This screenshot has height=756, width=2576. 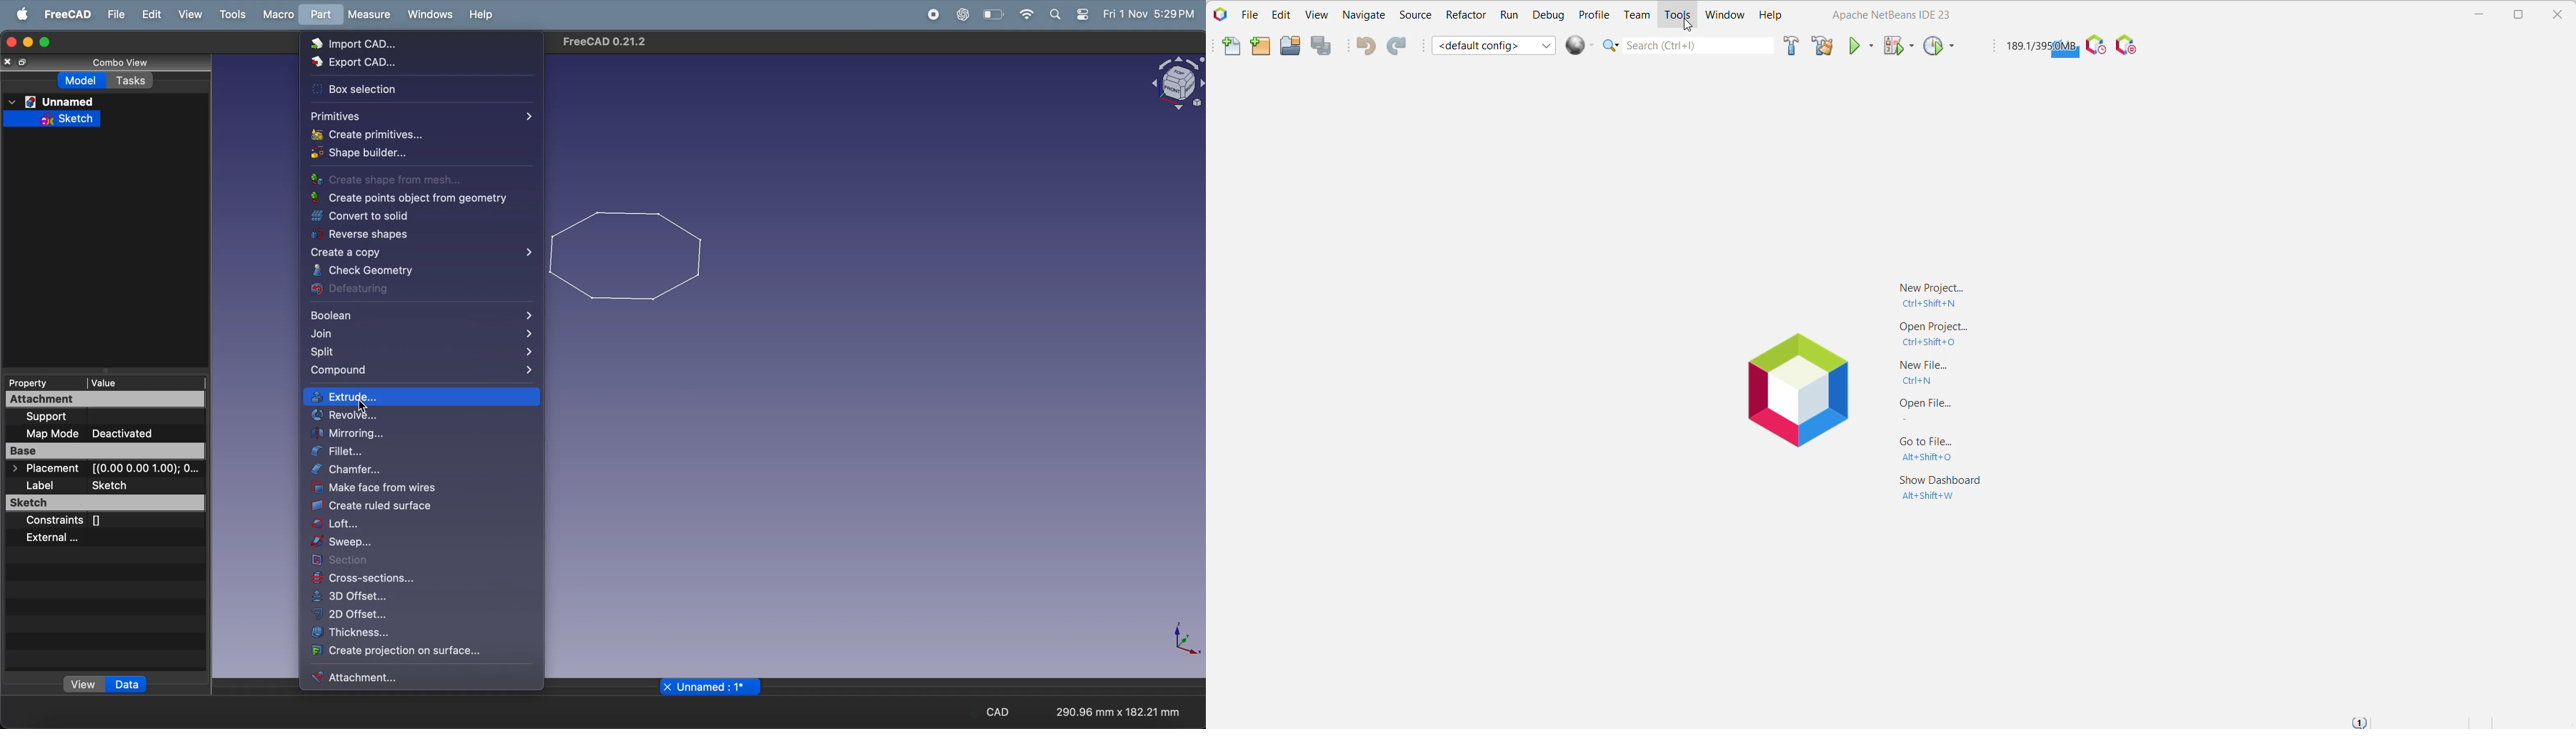 What do you see at coordinates (414, 676) in the screenshot?
I see `attachment` at bounding box center [414, 676].